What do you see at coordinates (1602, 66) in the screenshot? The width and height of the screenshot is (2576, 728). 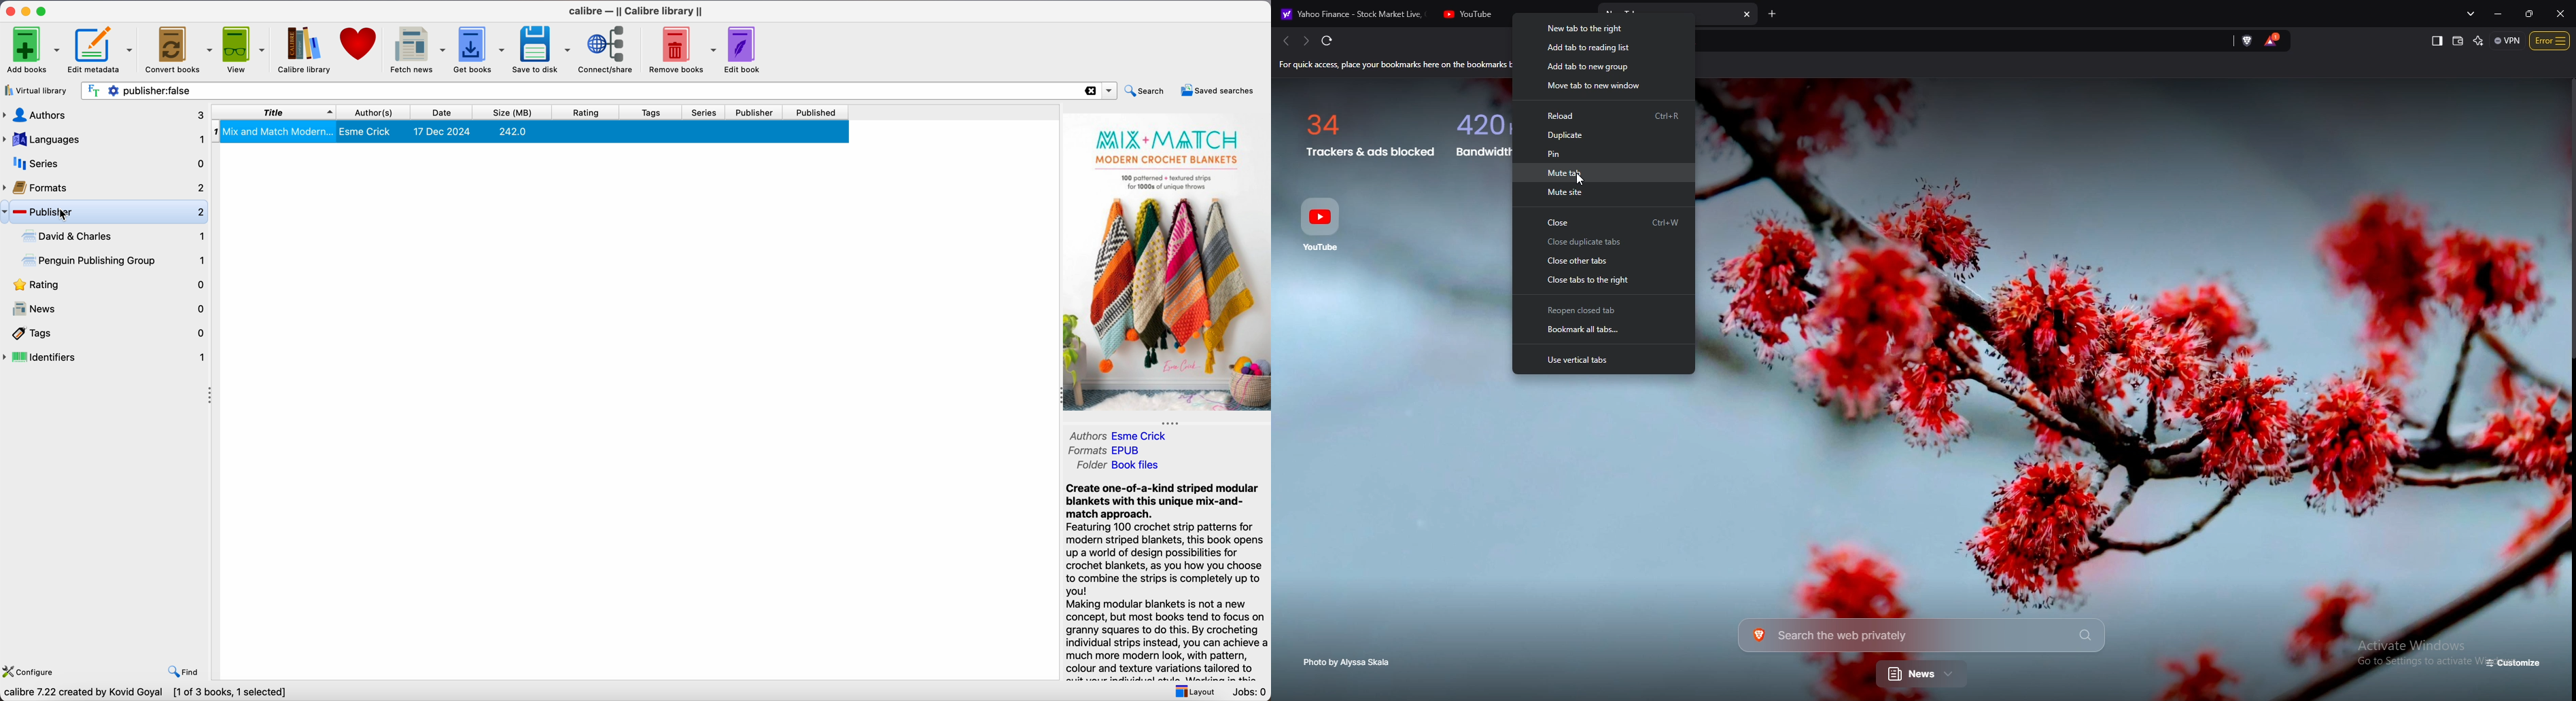 I see `add tab to new group` at bounding box center [1602, 66].